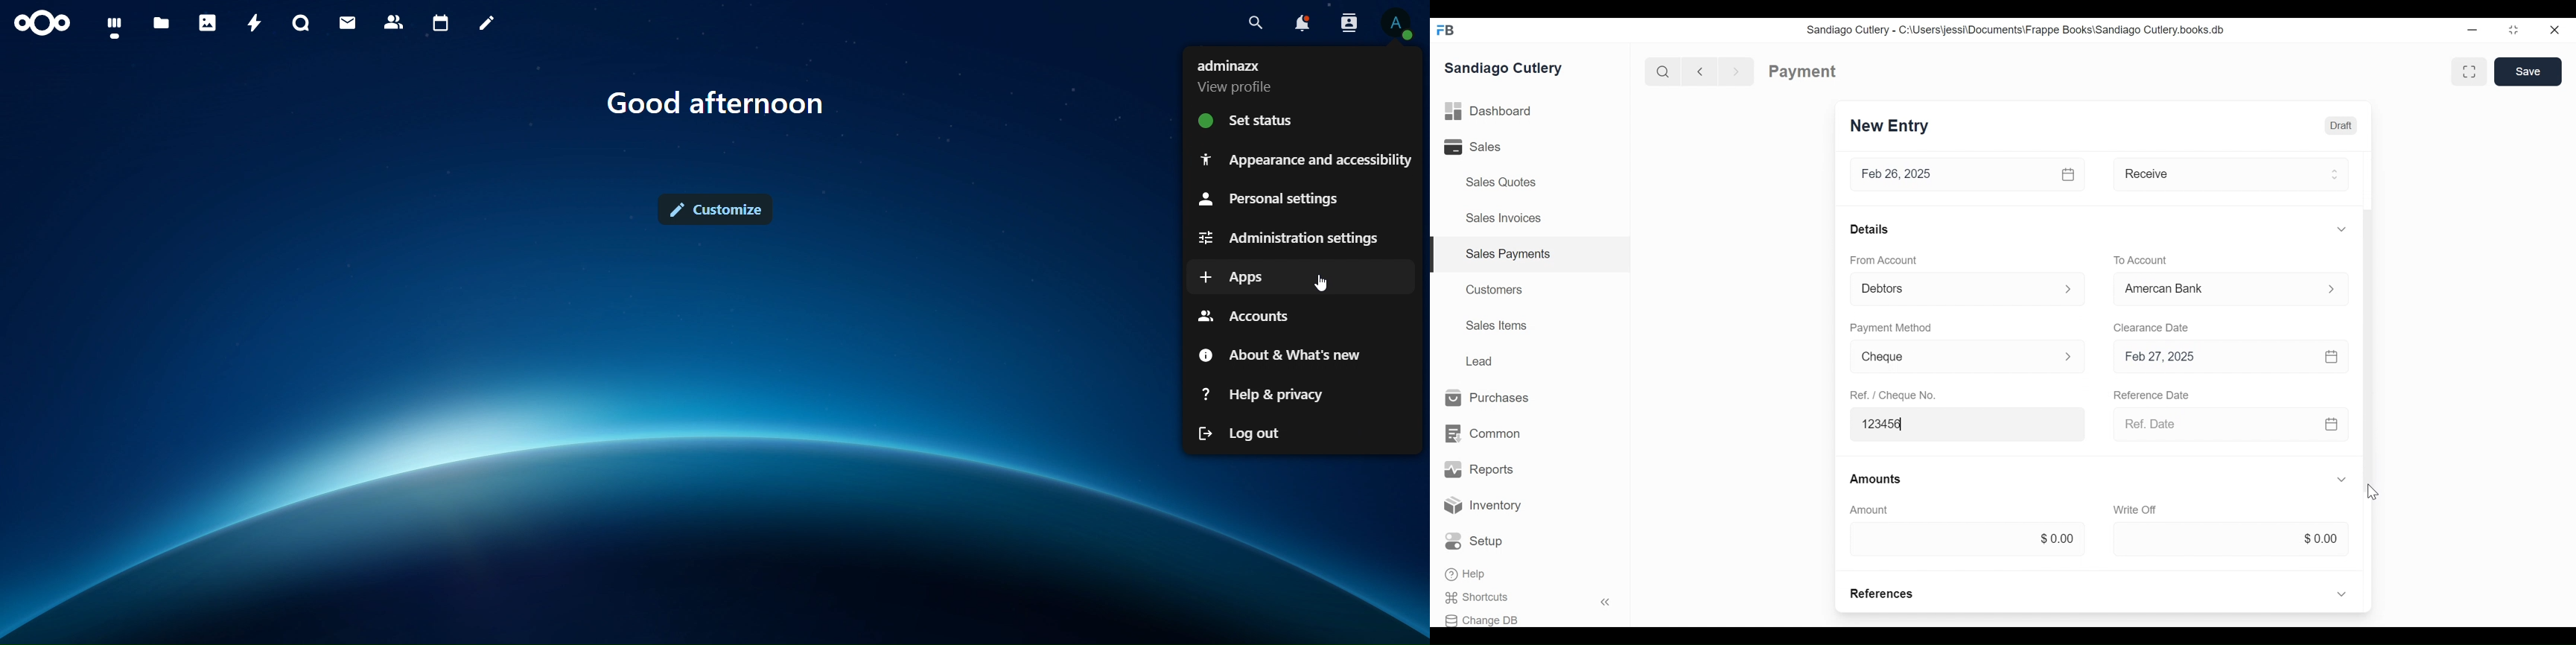 The height and width of the screenshot is (672, 2576). Describe the element at coordinates (1346, 22) in the screenshot. I see `notification` at that location.